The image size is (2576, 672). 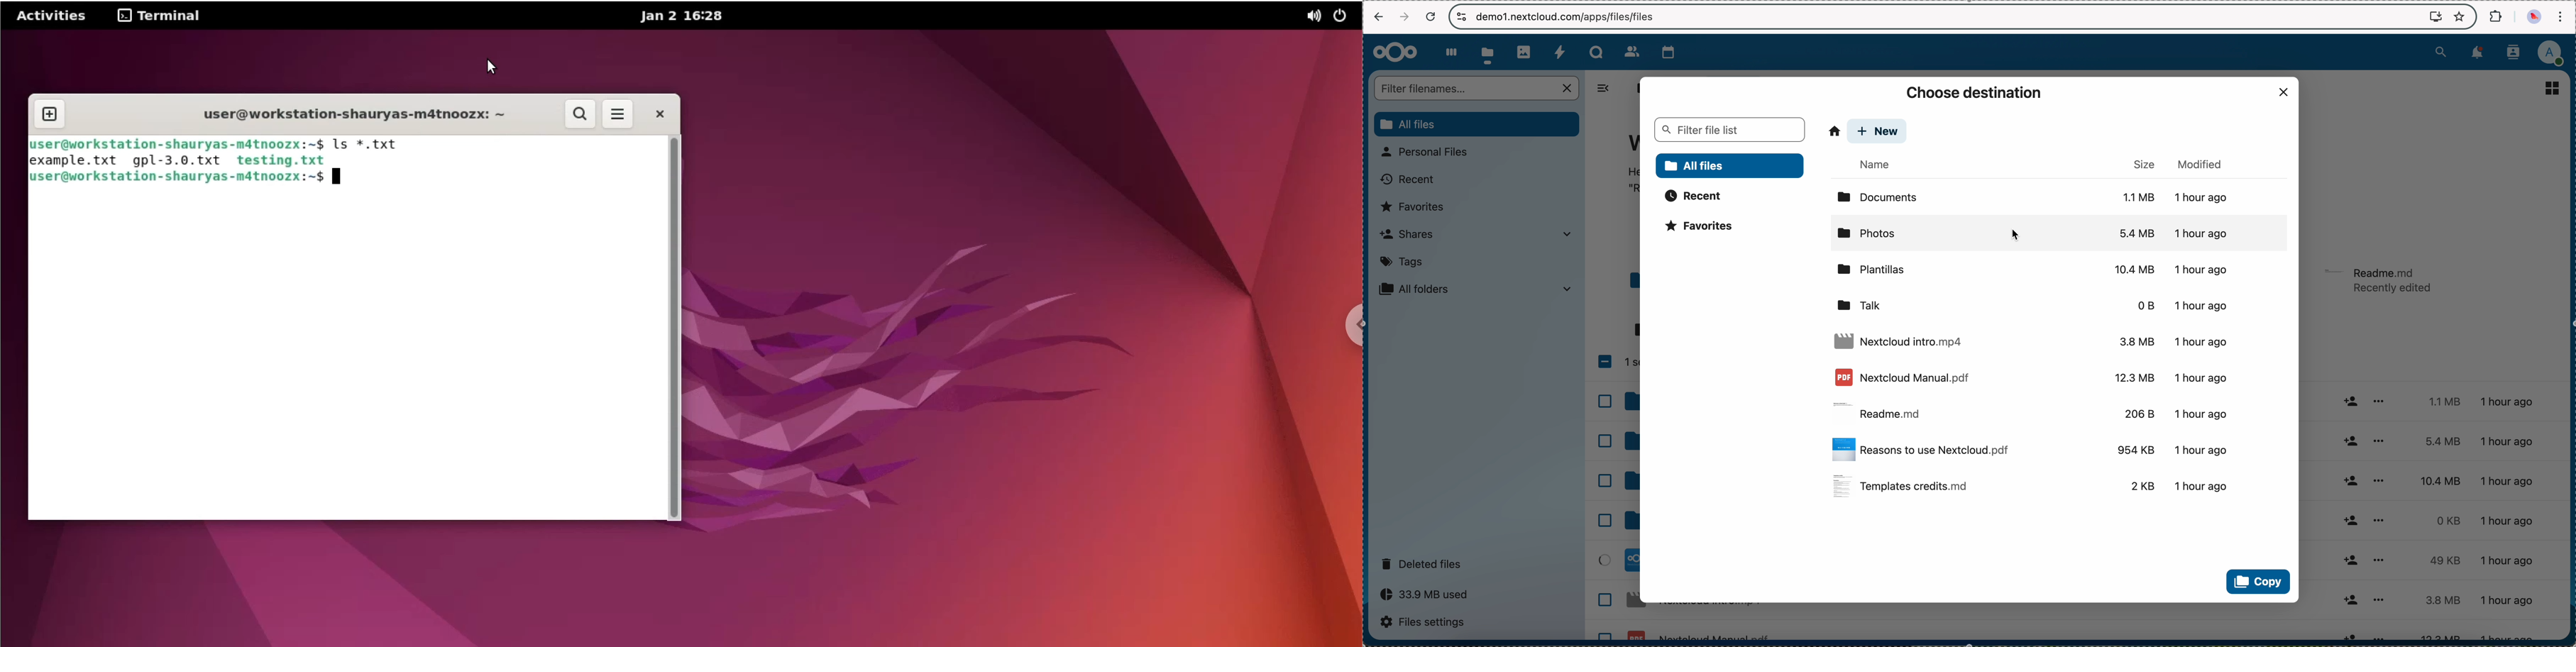 I want to click on URL, so click(x=1568, y=16).